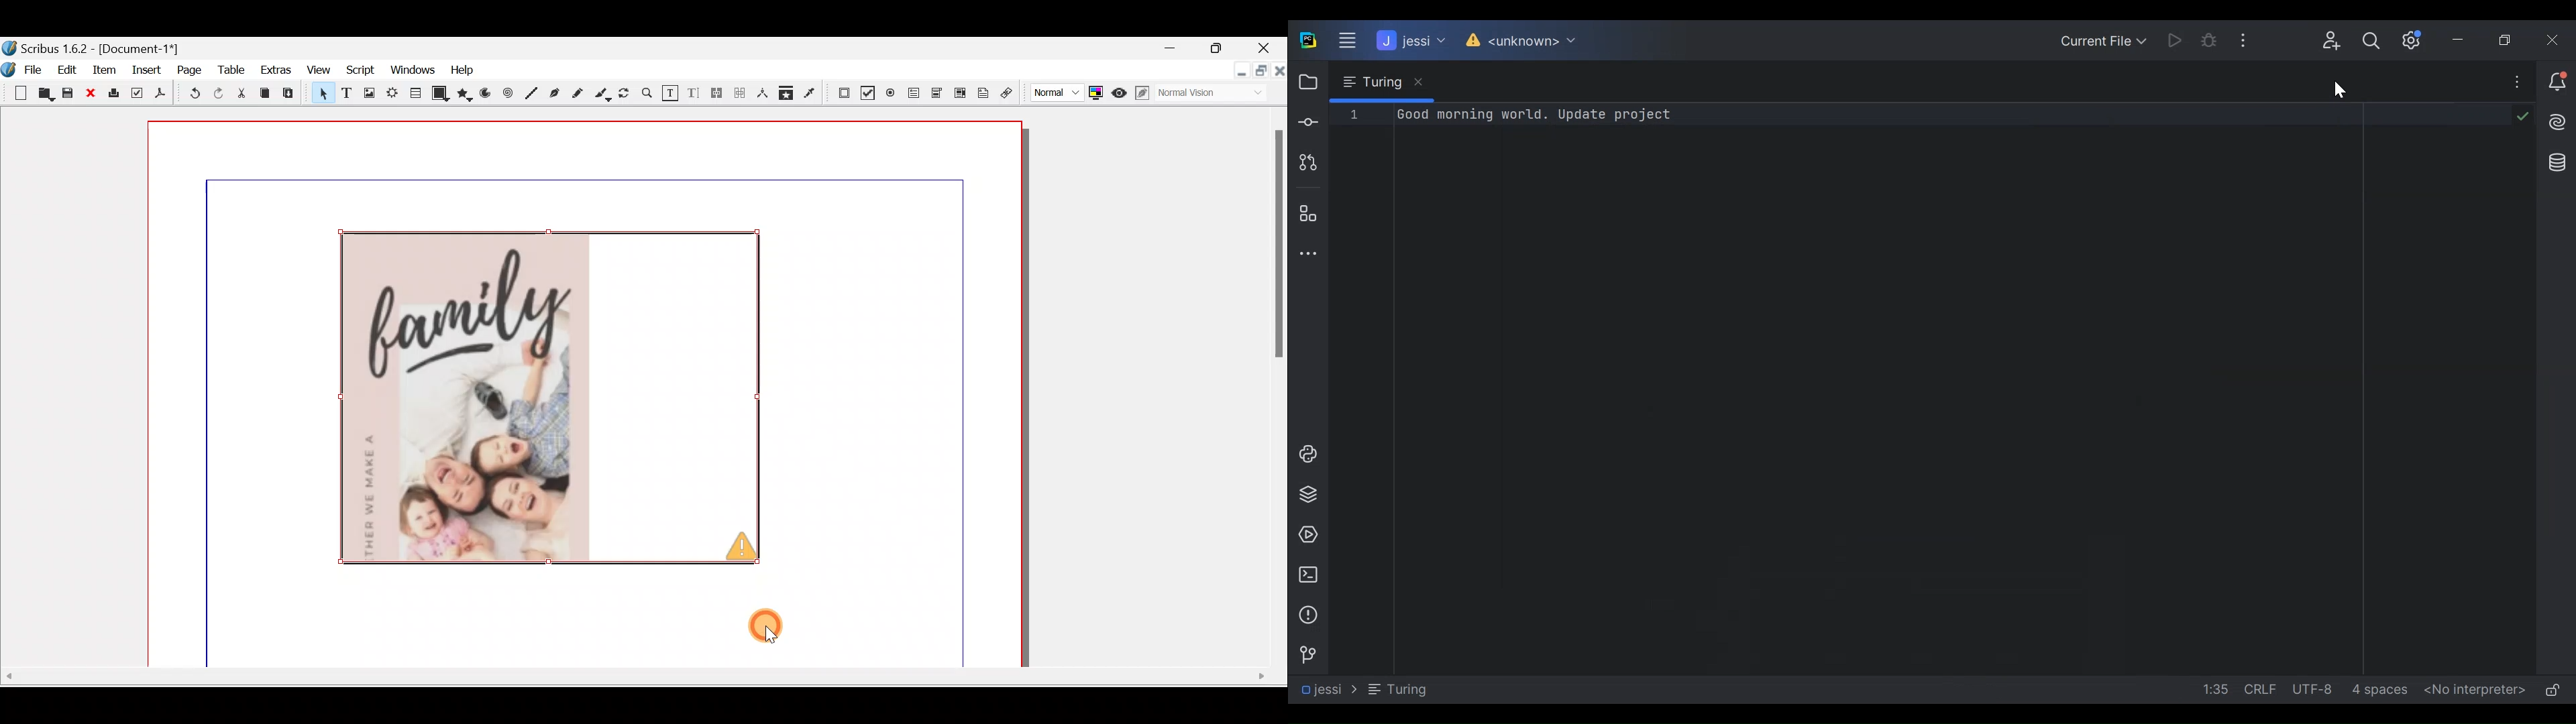  What do you see at coordinates (865, 92) in the screenshot?
I see `PDF check box` at bounding box center [865, 92].